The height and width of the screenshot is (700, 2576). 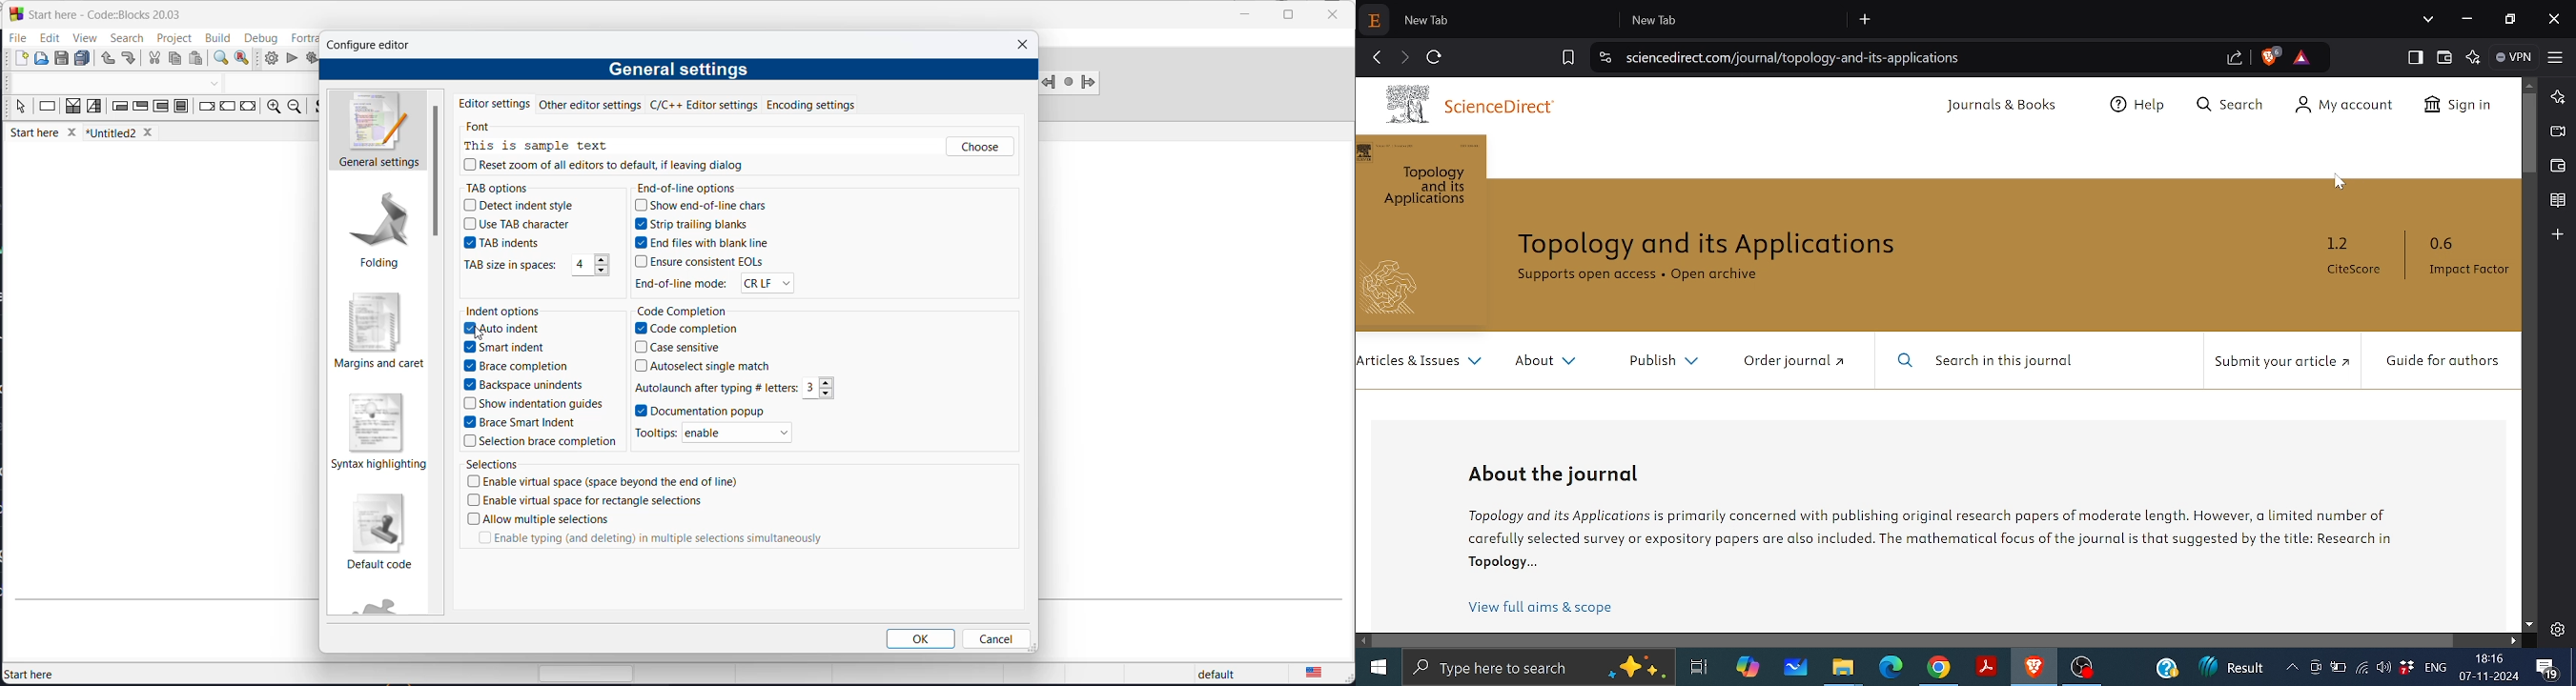 I want to click on fortran, so click(x=303, y=38).